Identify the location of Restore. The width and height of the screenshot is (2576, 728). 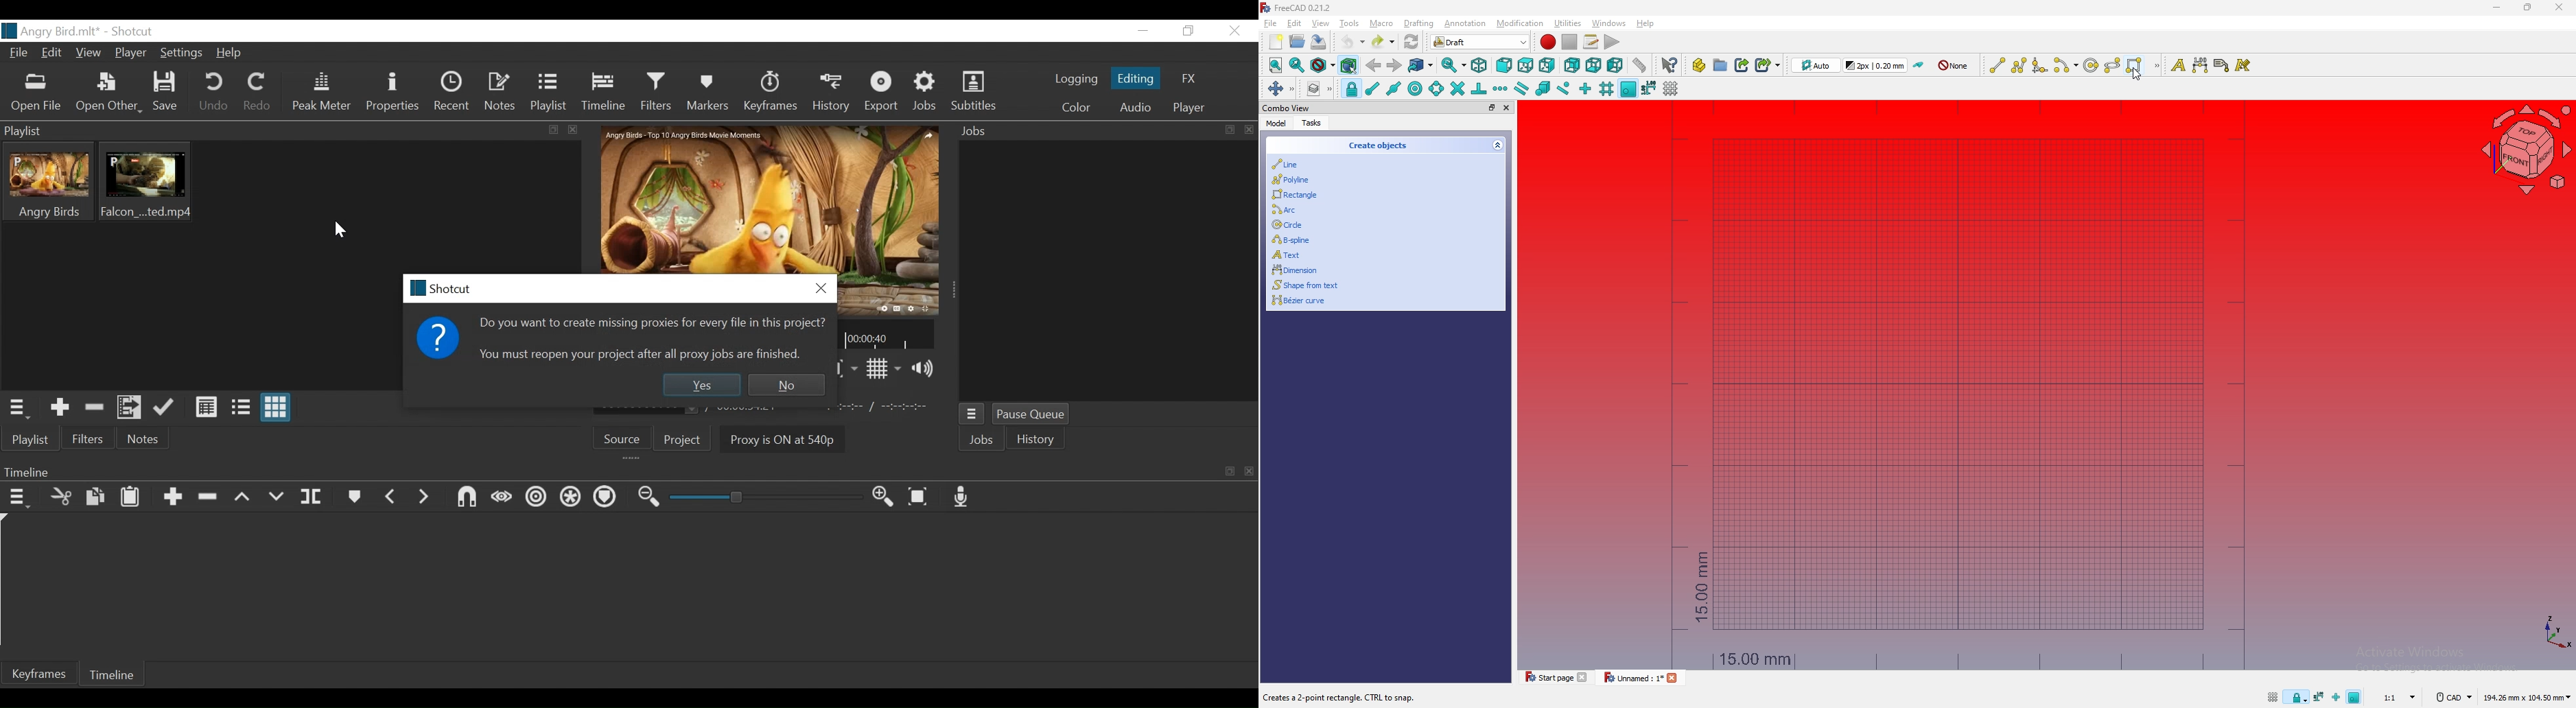
(1187, 30).